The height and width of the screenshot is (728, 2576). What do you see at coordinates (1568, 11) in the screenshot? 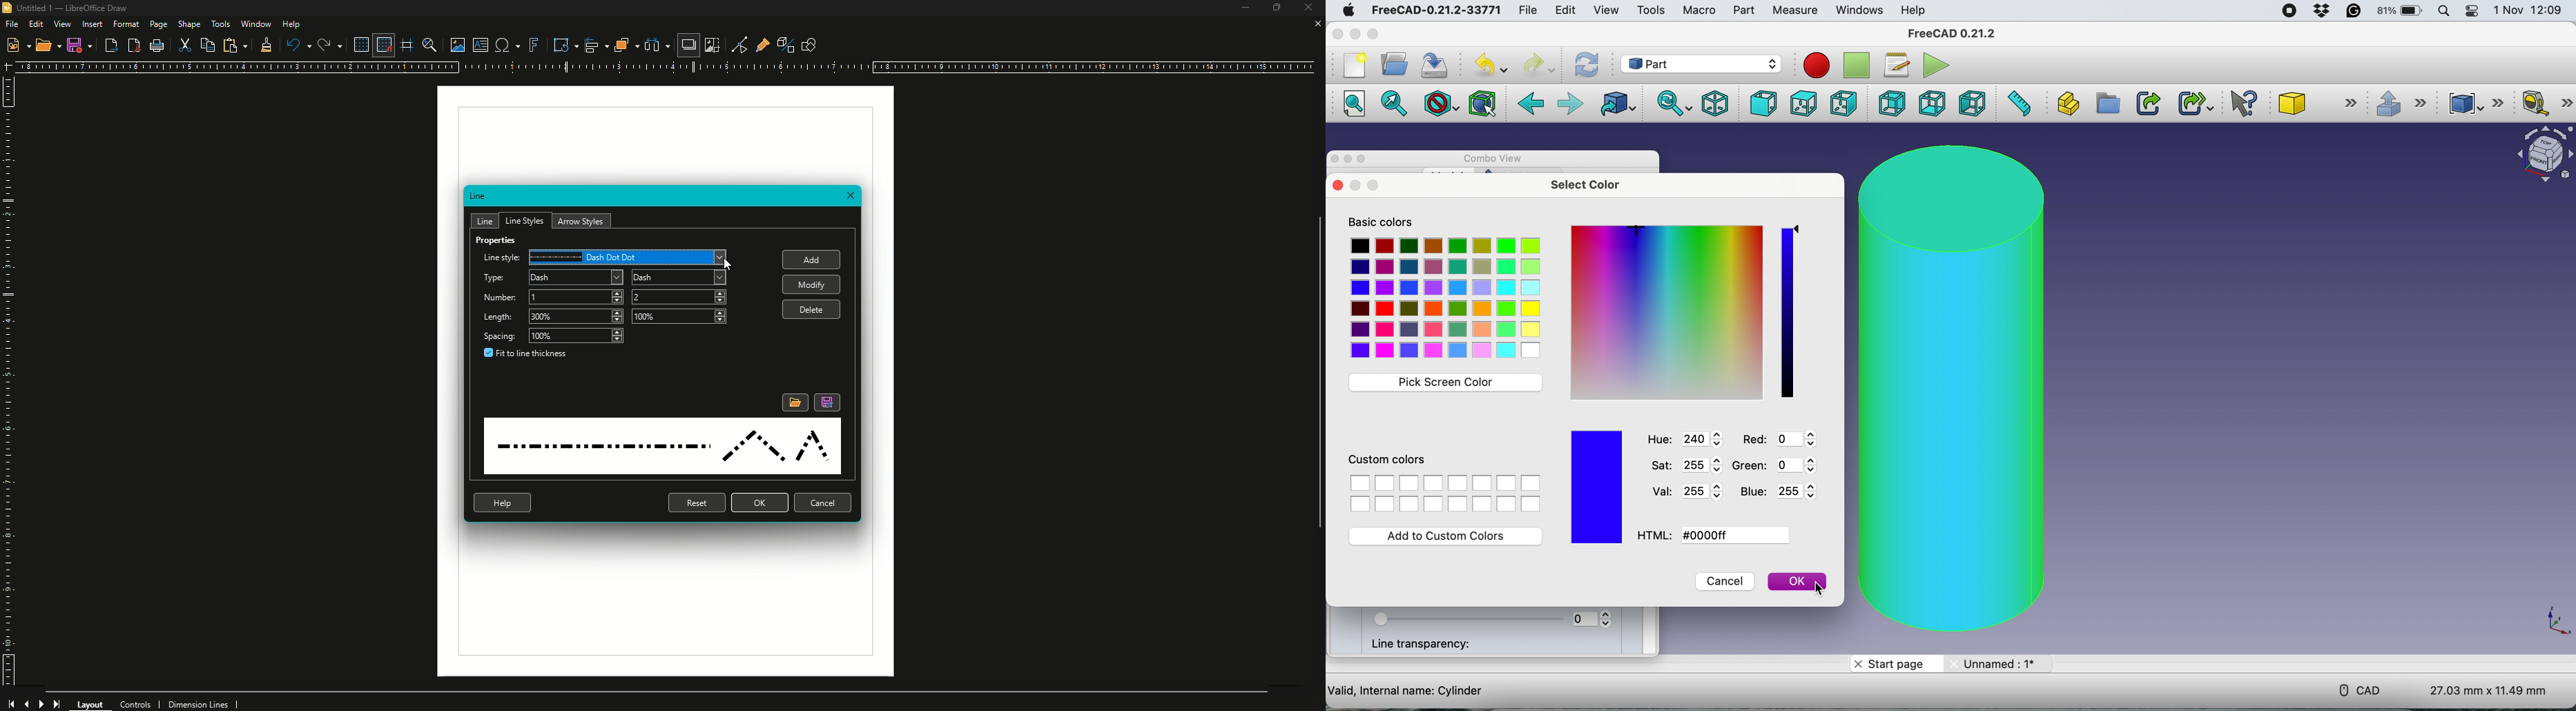
I see `edit` at bounding box center [1568, 11].